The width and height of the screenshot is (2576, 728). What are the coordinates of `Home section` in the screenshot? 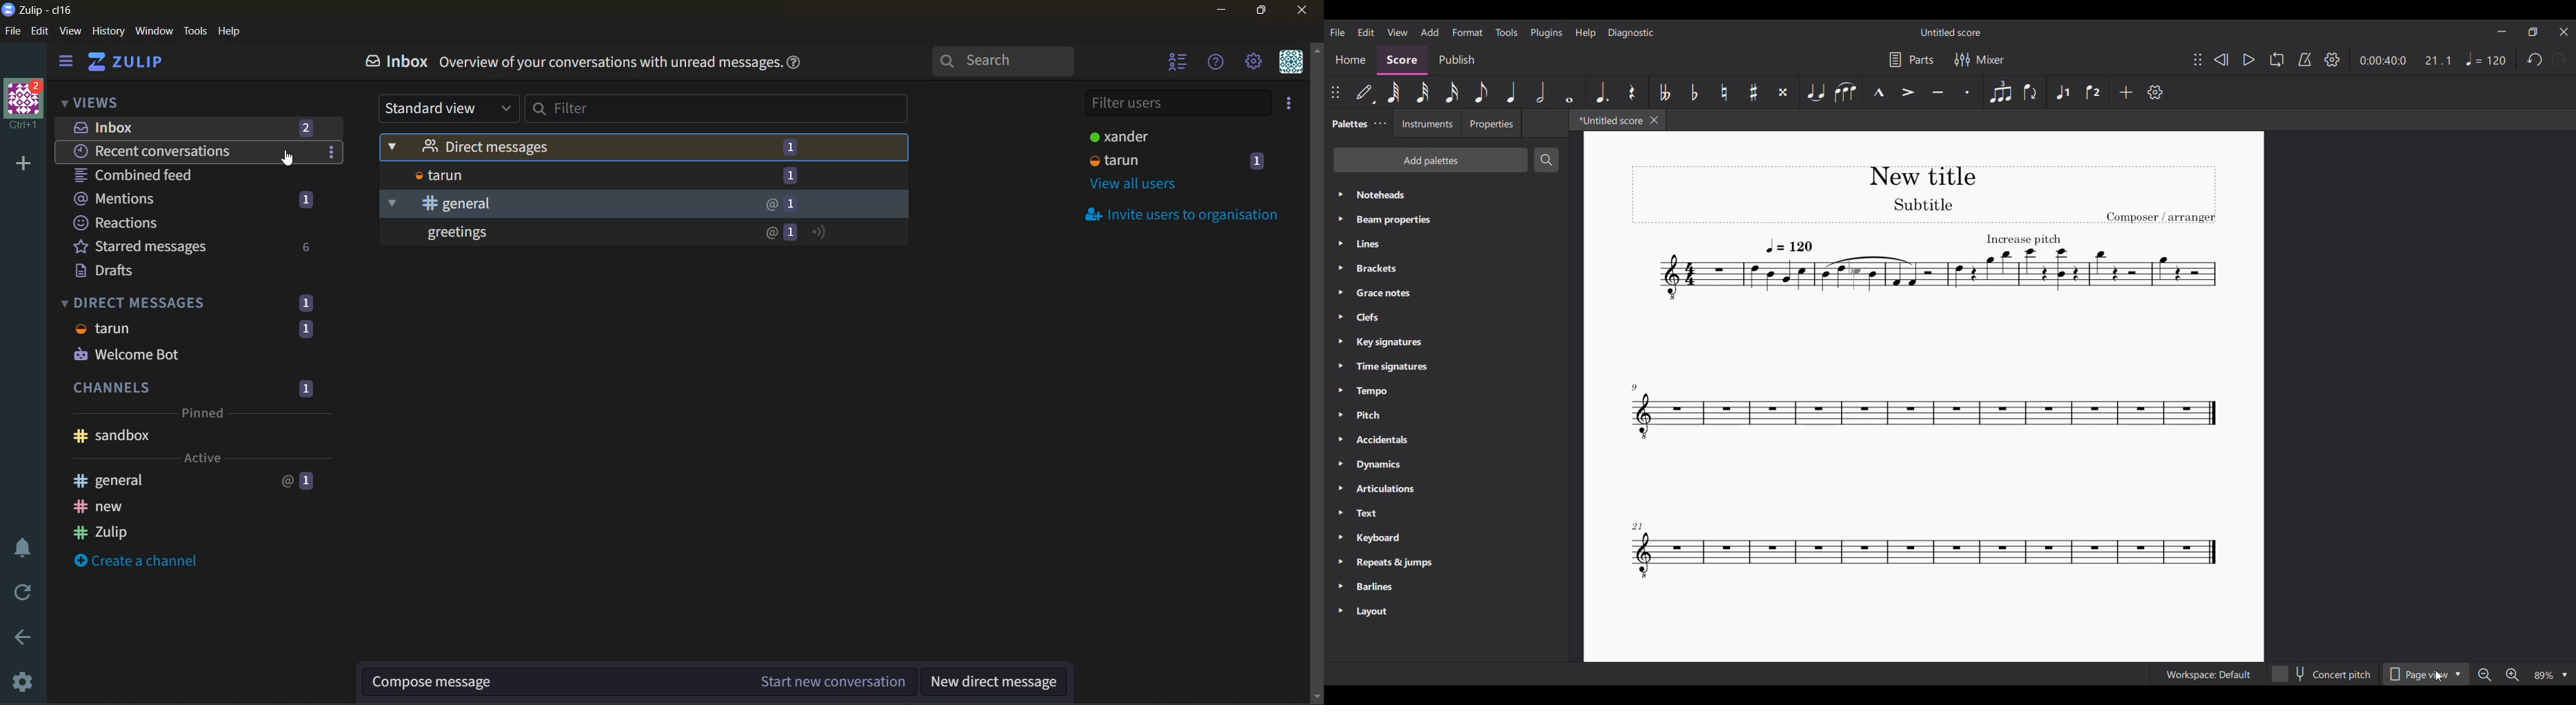 It's located at (1350, 60).